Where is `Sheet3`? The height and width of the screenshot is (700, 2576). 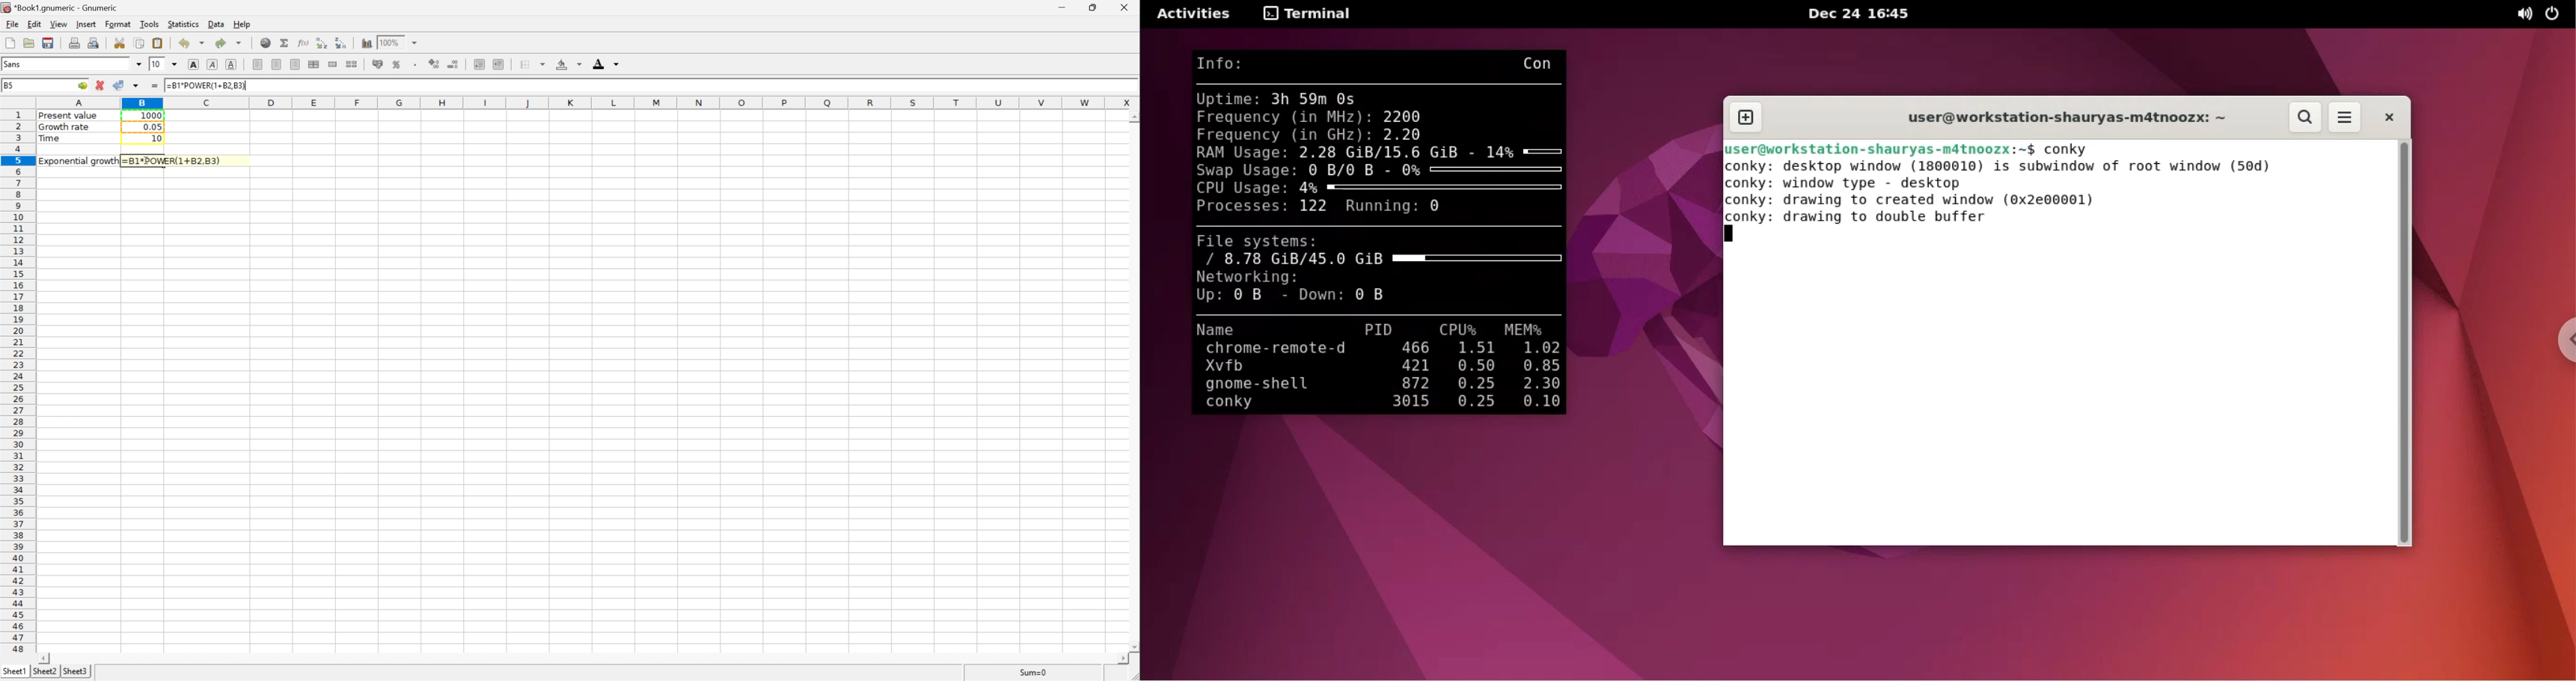 Sheet3 is located at coordinates (76, 671).